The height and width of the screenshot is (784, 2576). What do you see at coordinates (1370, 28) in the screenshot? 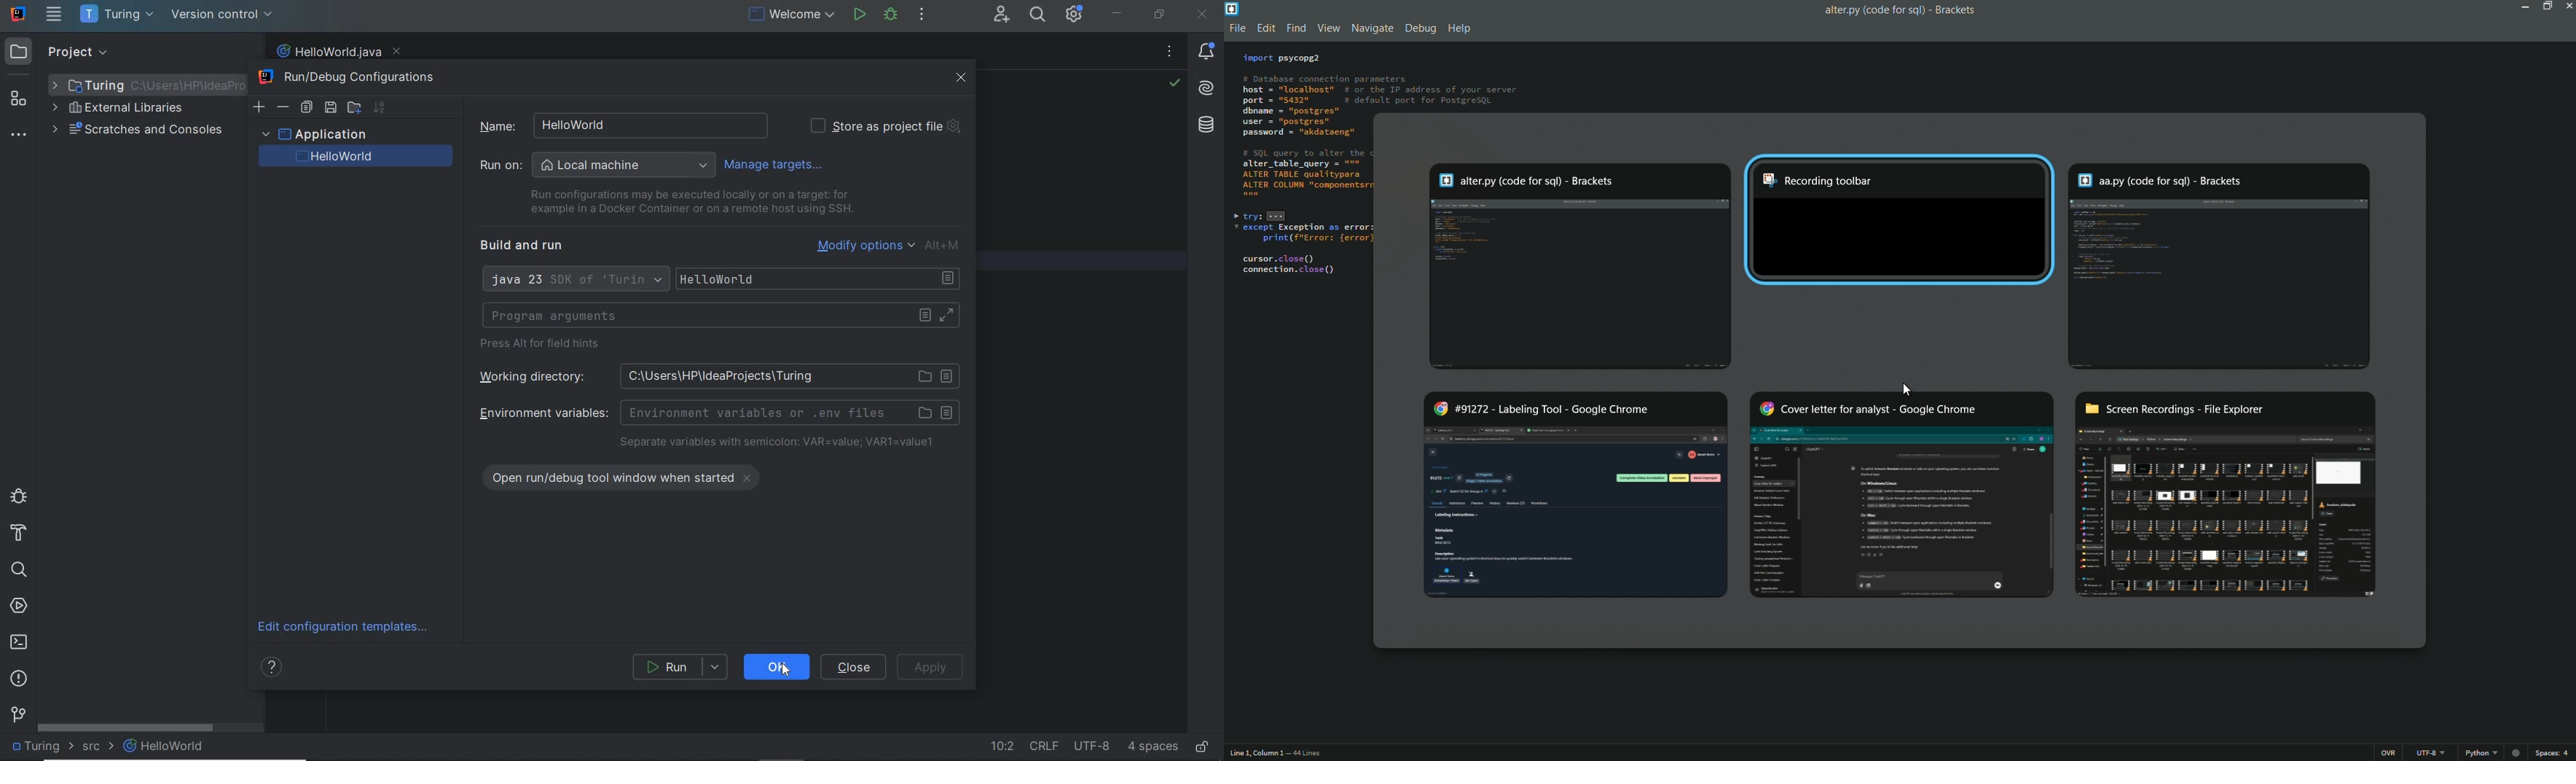
I see `navigate menu` at bounding box center [1370, 28].